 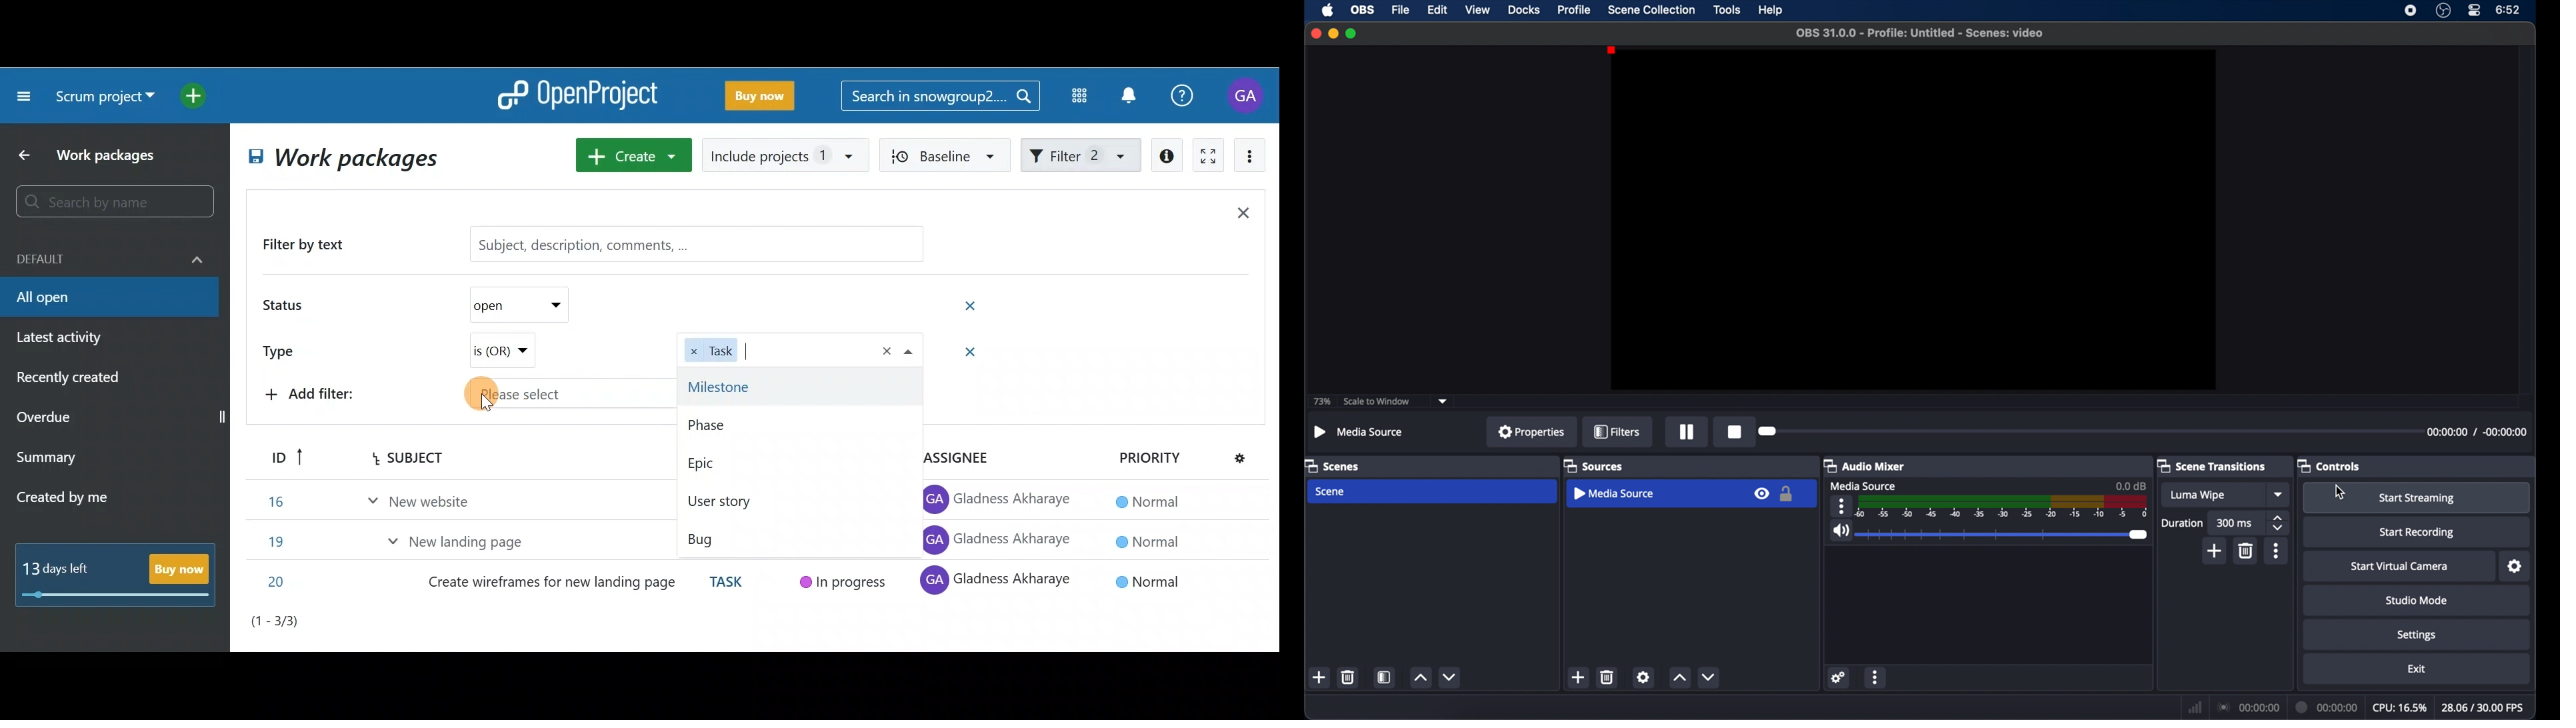 I want to click on cpu, so click(x=2400, y=708).